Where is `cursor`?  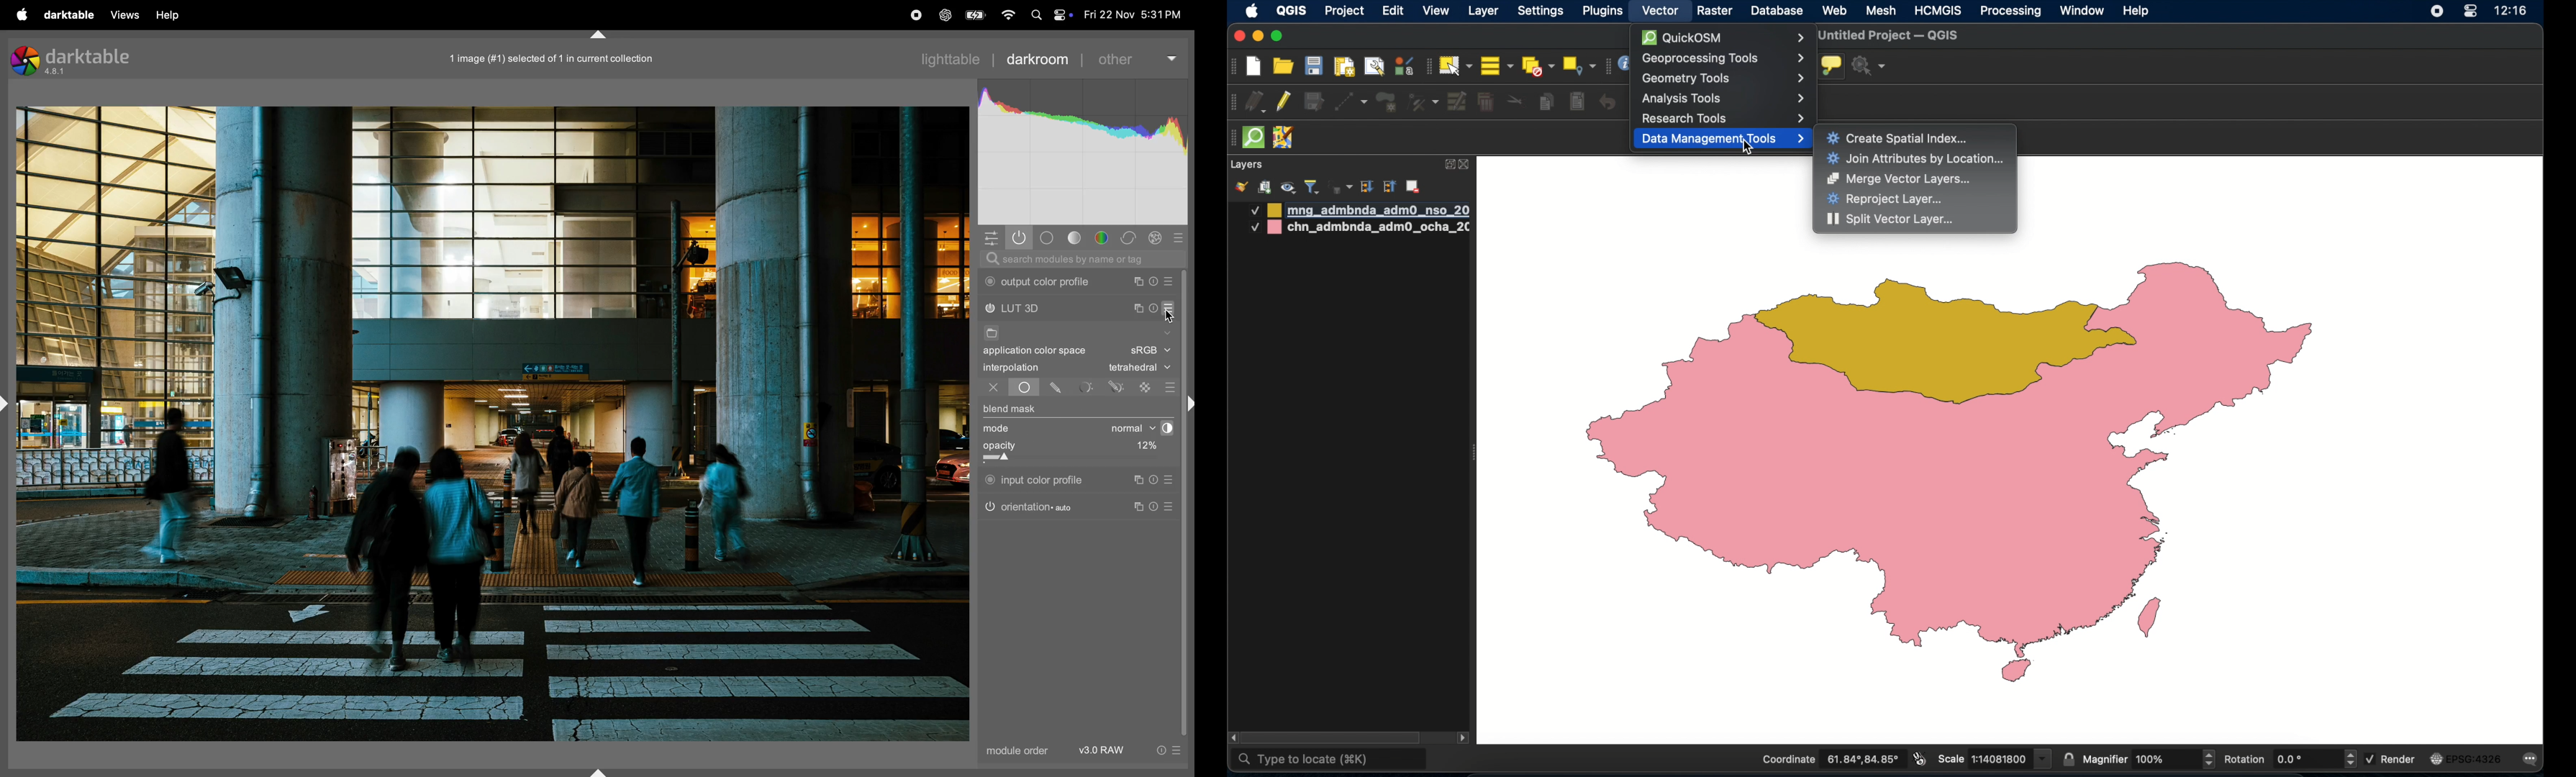 cursor is located at coordinates (1168, 317).